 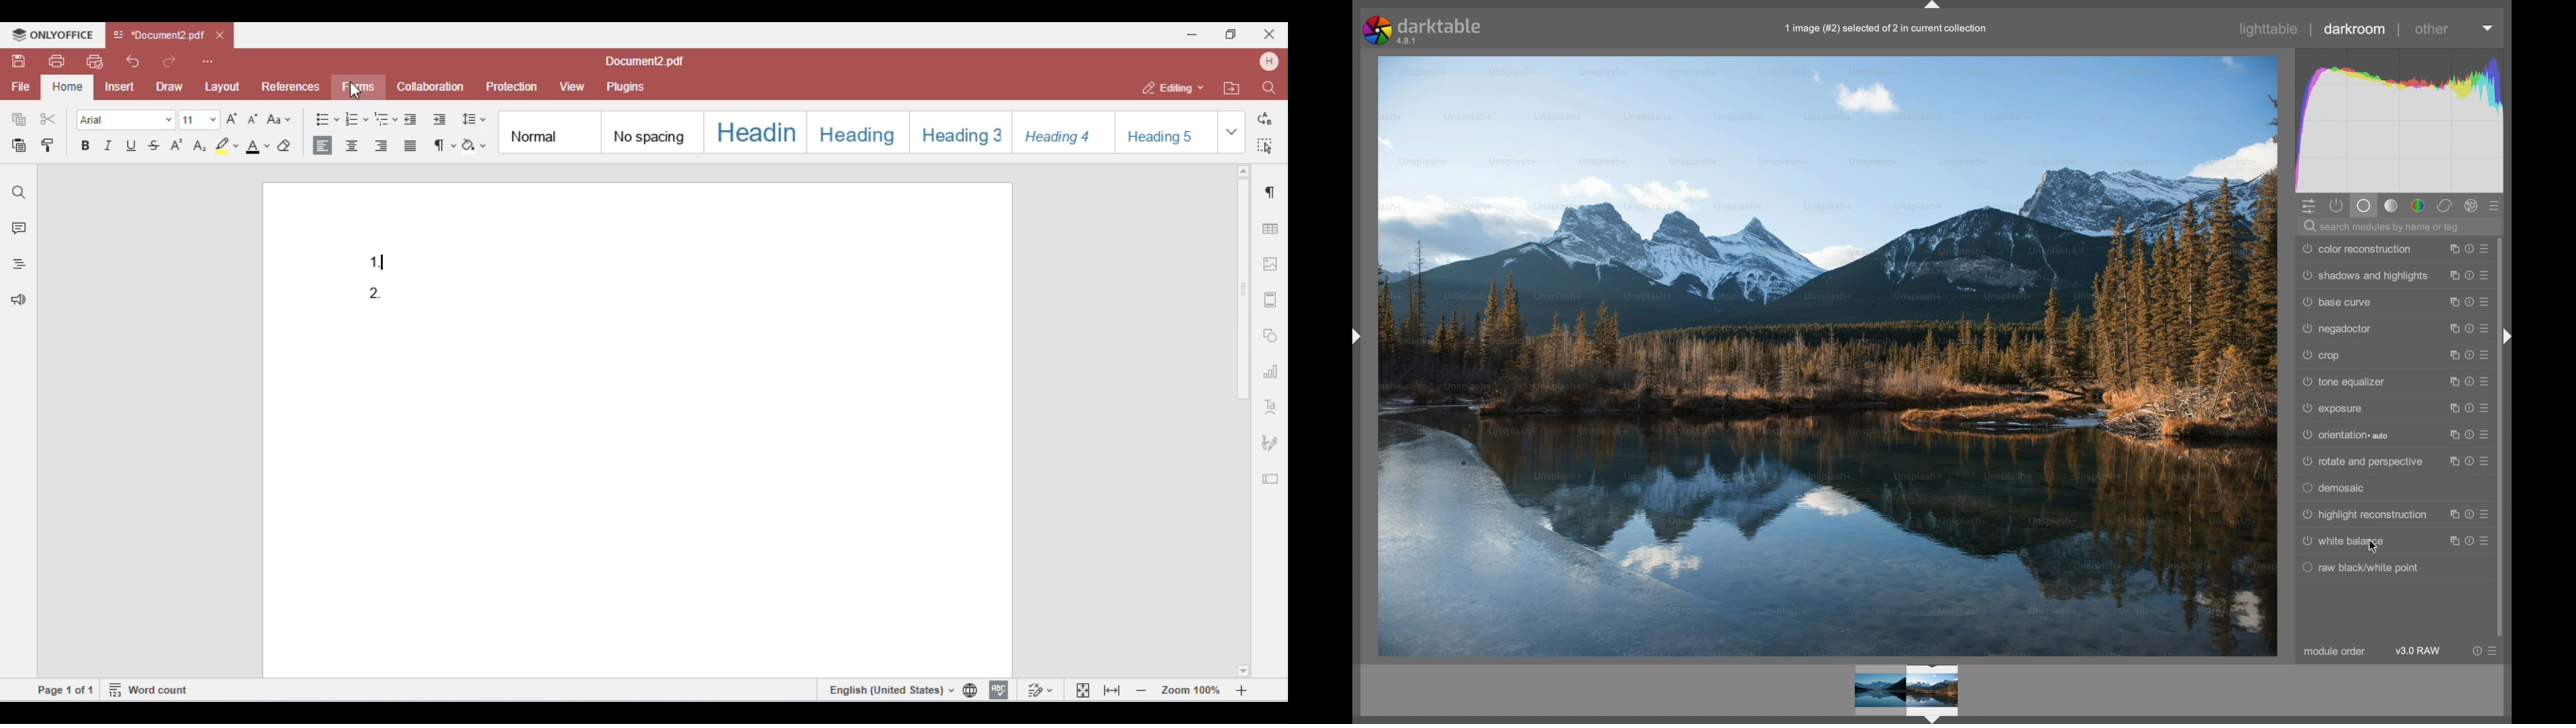 What do you see at coordinates (2471, 205) in the screenshot?
I see `effect` at bounding box center [2471, 205].